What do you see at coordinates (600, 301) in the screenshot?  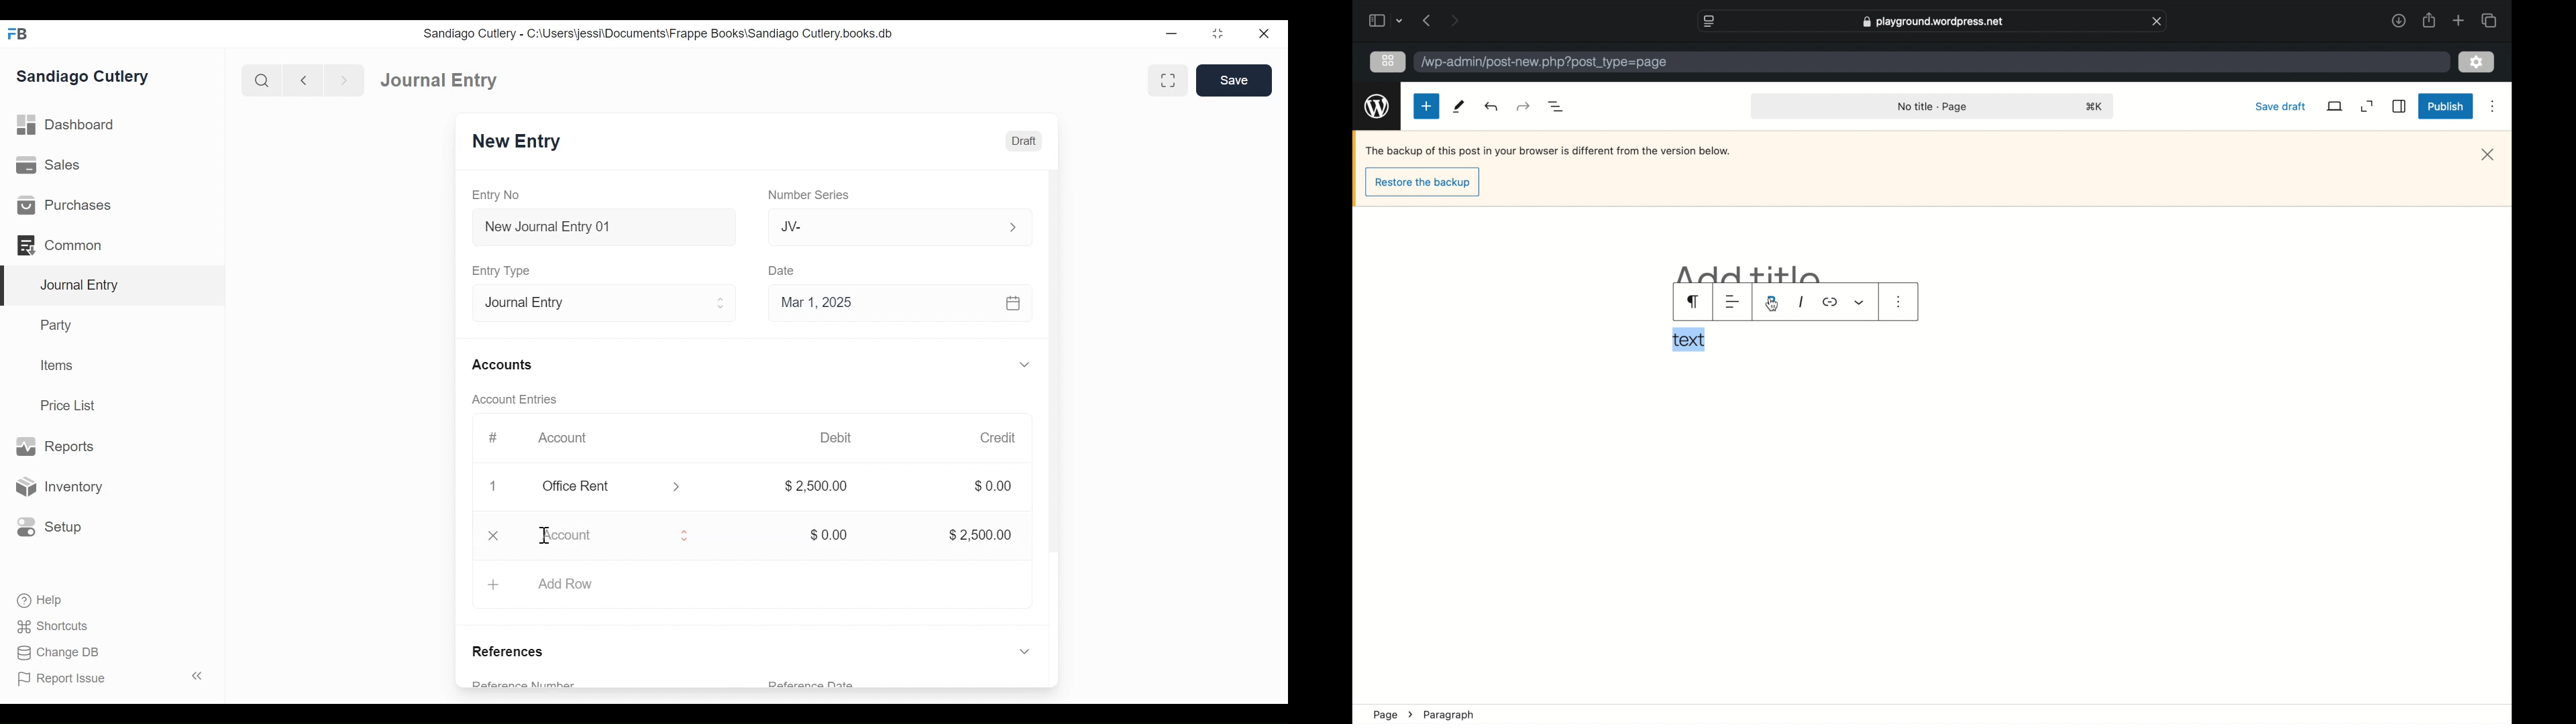 I see `Entry Type` at bounding box center [600, 301].